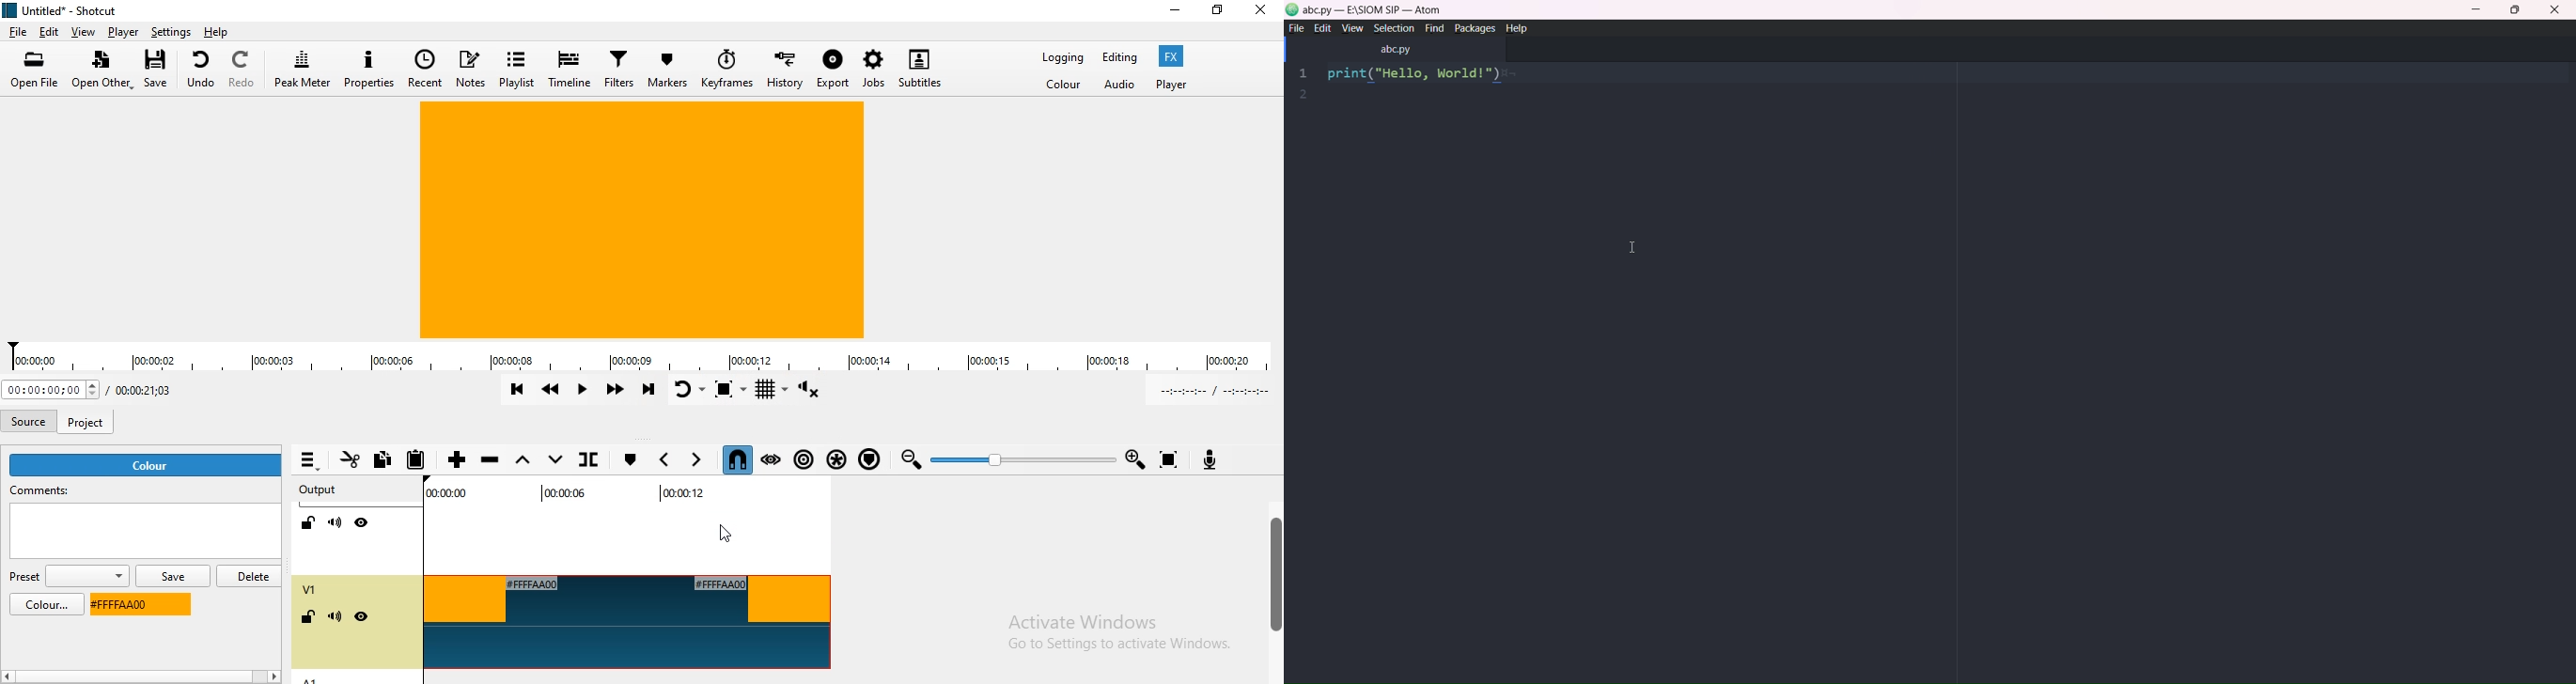  I want to click on , so click(1021, 459).